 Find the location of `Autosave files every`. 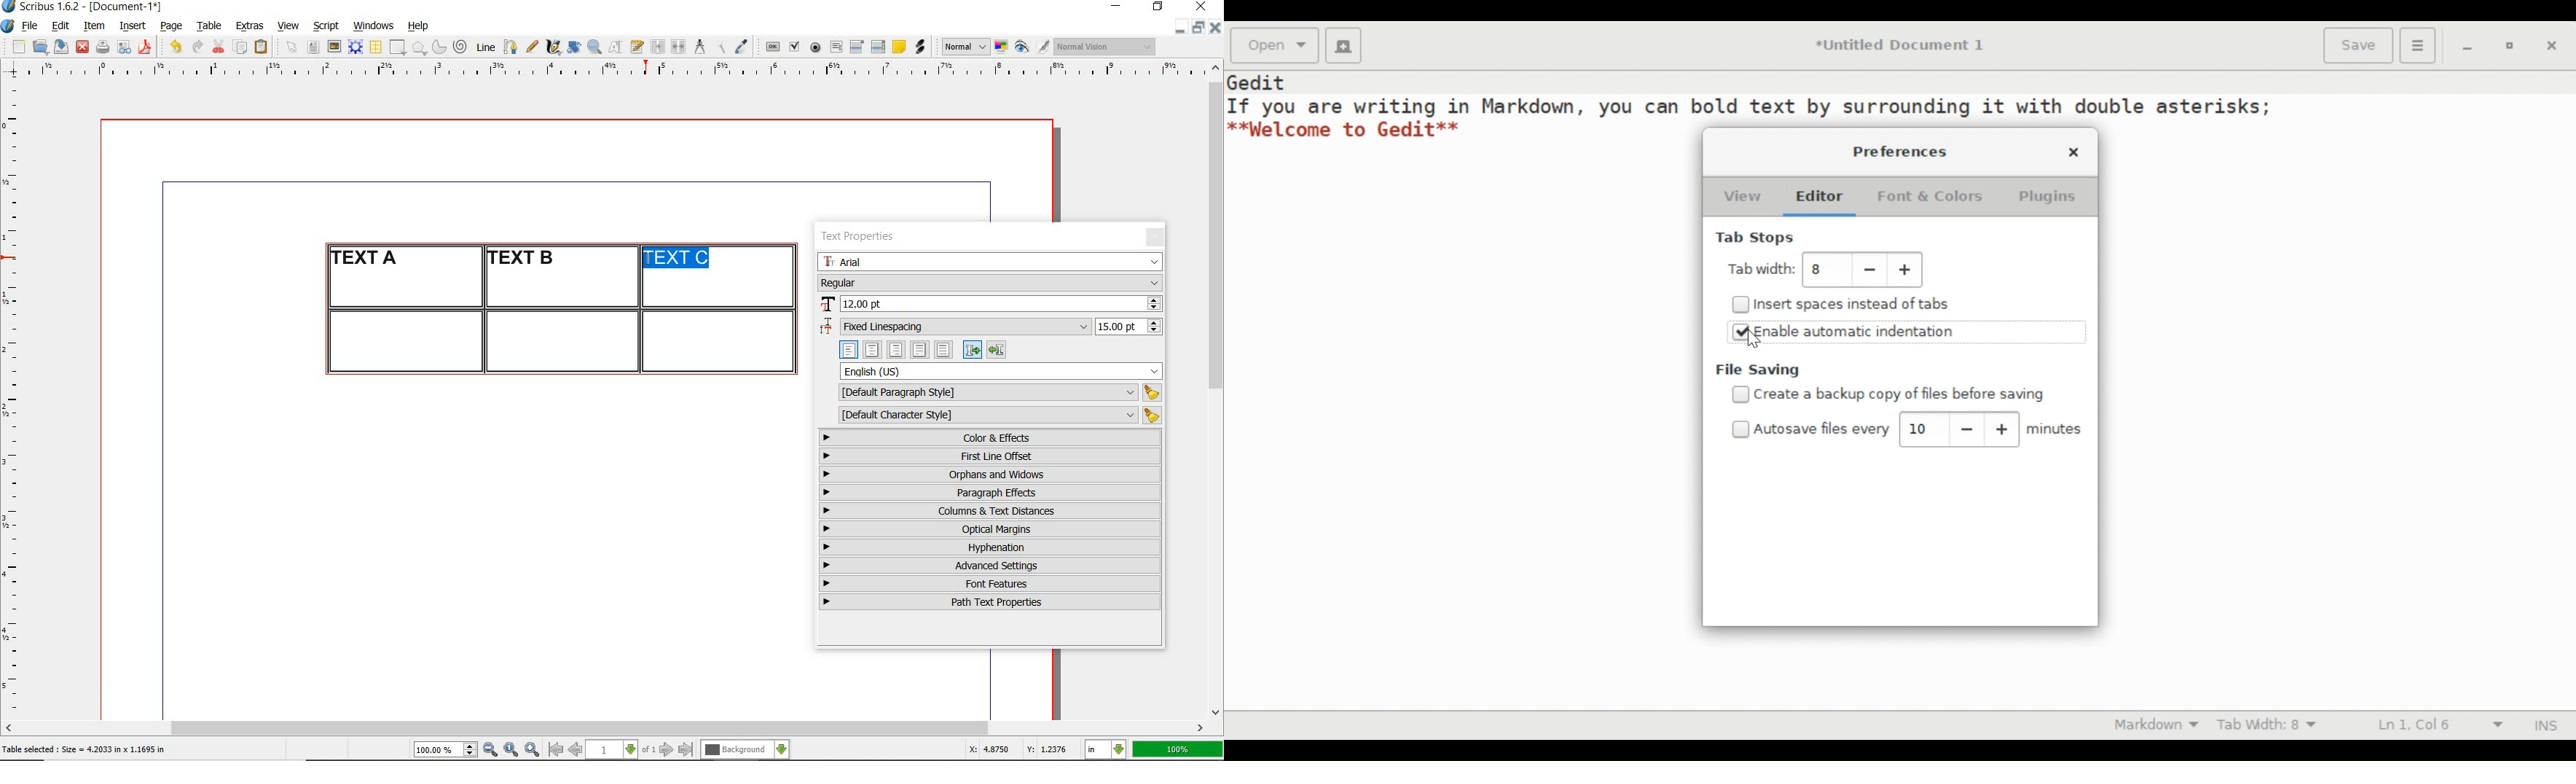

Autosave files every is located at coordinates (1823, 429).